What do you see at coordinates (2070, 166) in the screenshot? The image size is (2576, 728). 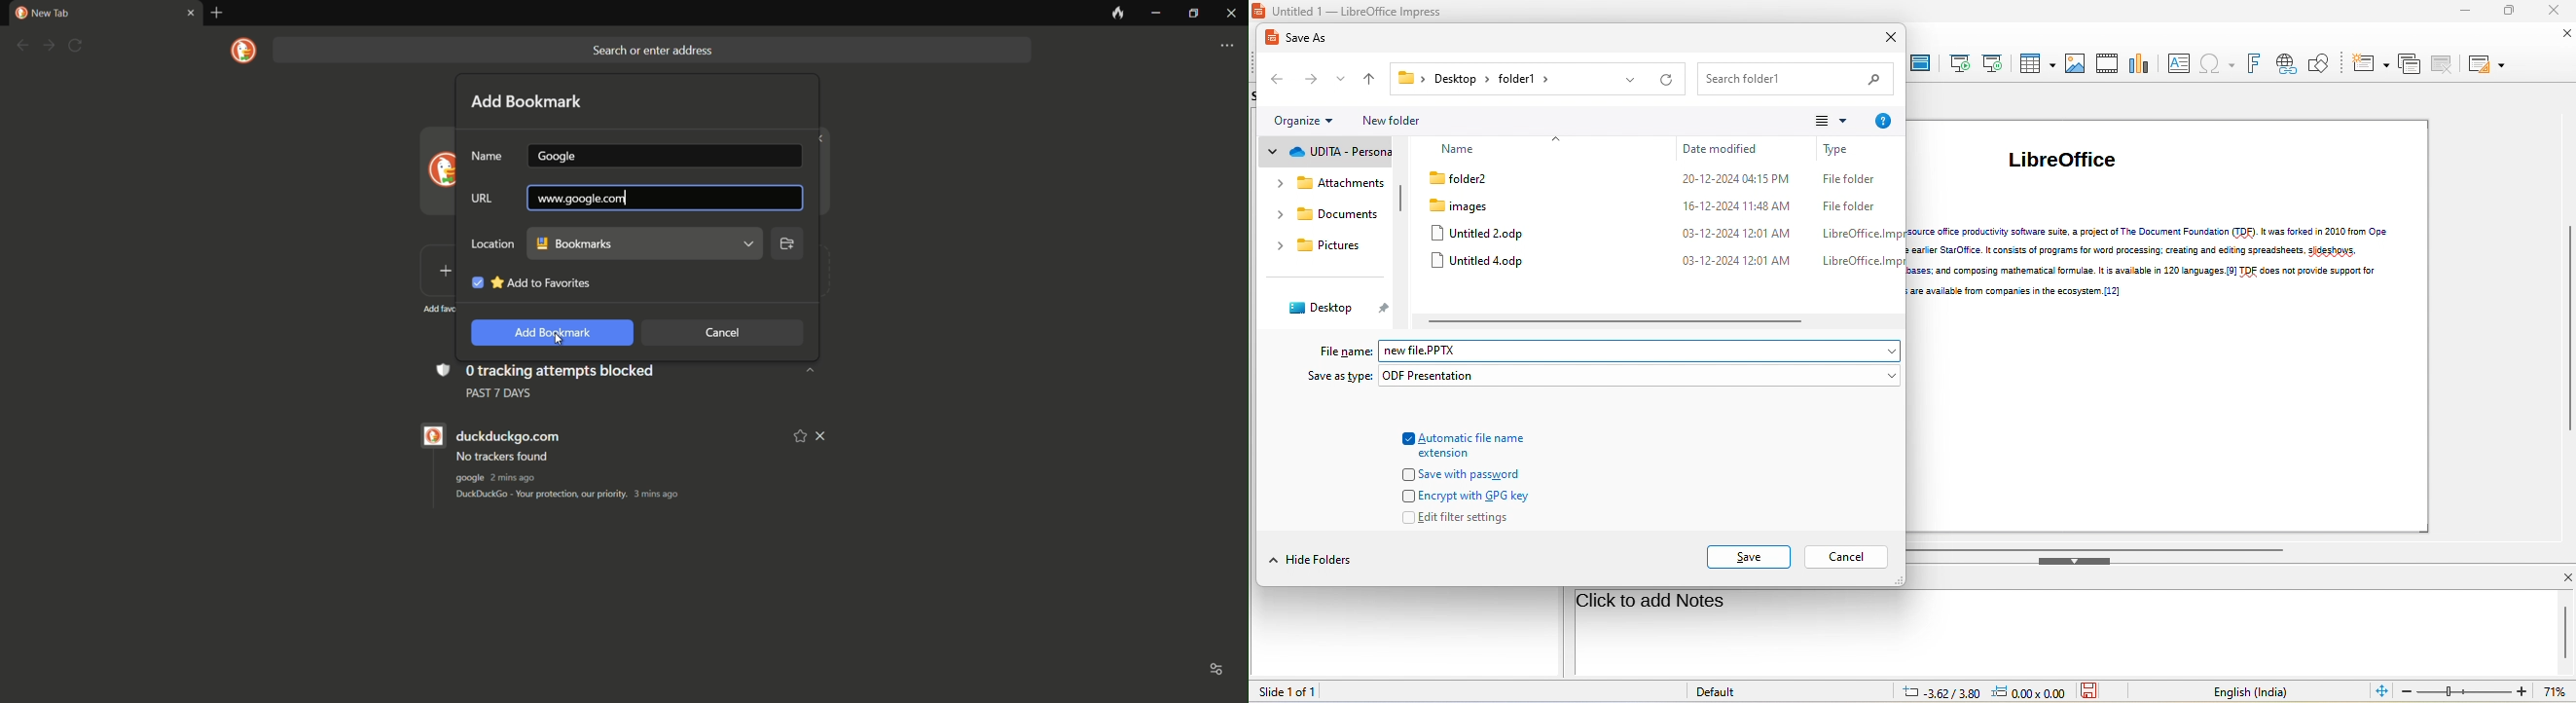 I see `libre office` at bounding box center [2070, 166].